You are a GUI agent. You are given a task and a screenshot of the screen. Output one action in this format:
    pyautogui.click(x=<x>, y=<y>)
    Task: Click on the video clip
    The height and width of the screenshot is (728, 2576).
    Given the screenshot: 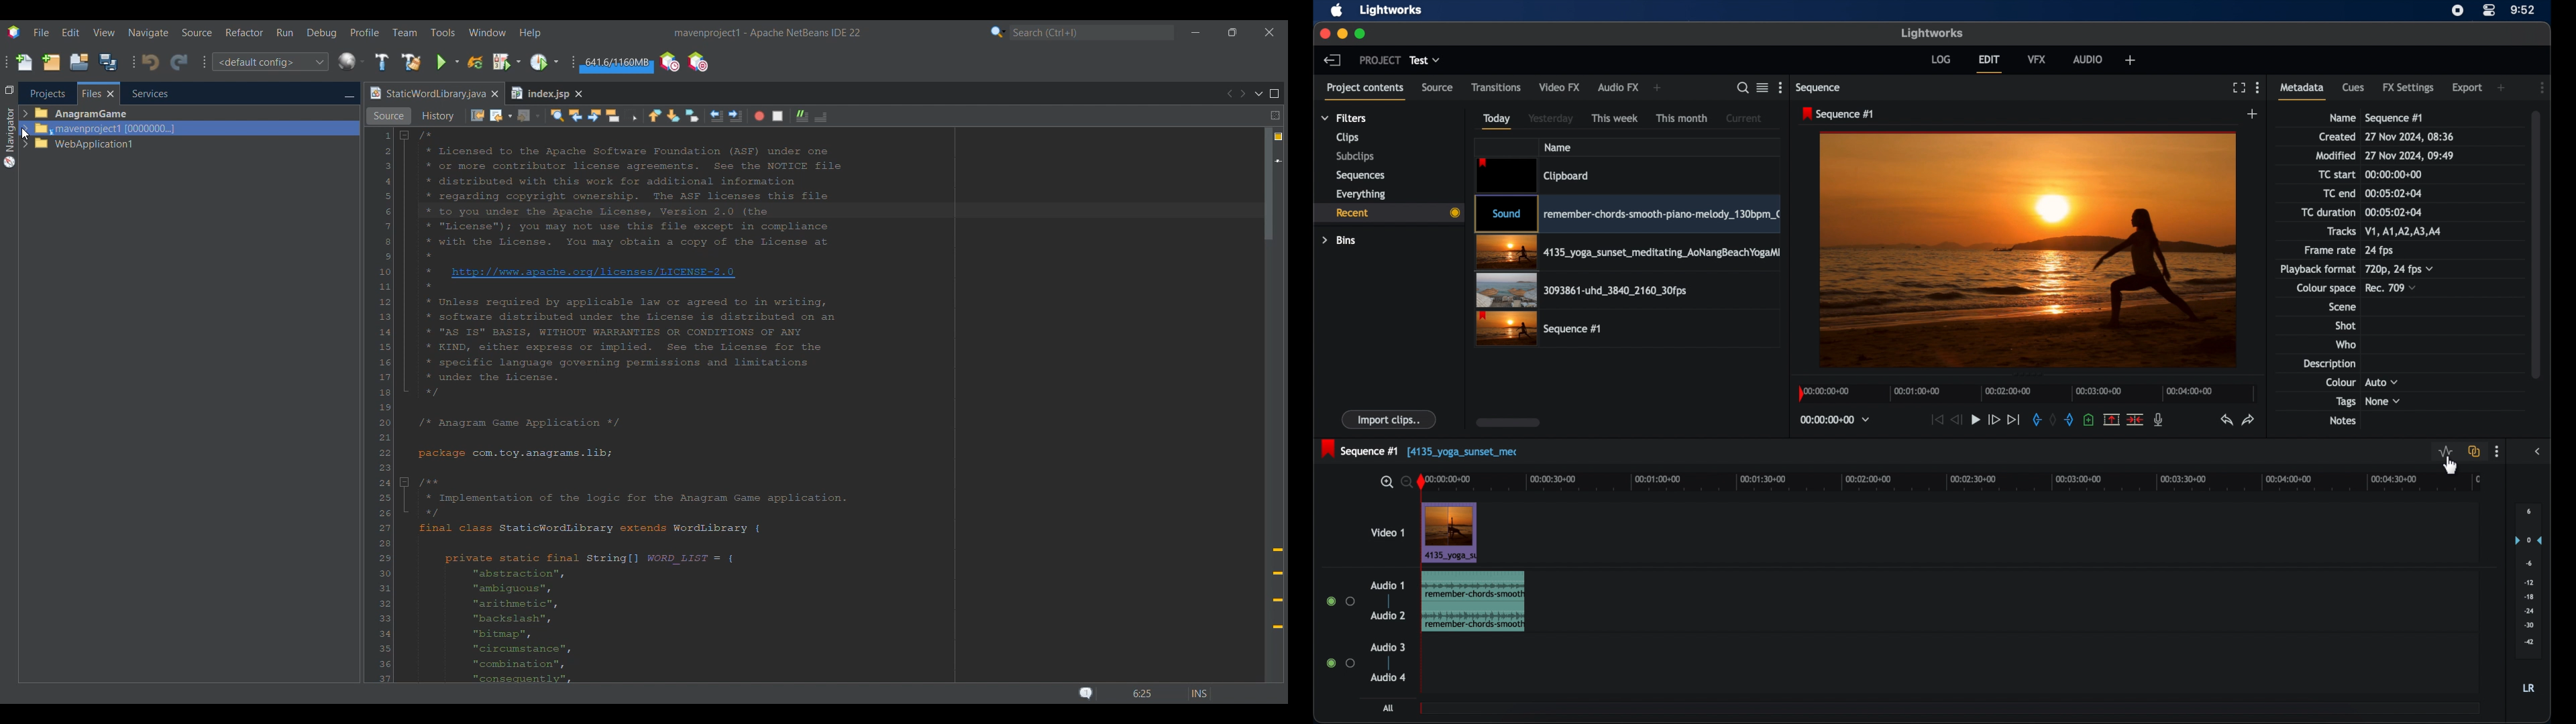 What is the action you would take?
    pyautogui.click(x=1538, y=328)
    